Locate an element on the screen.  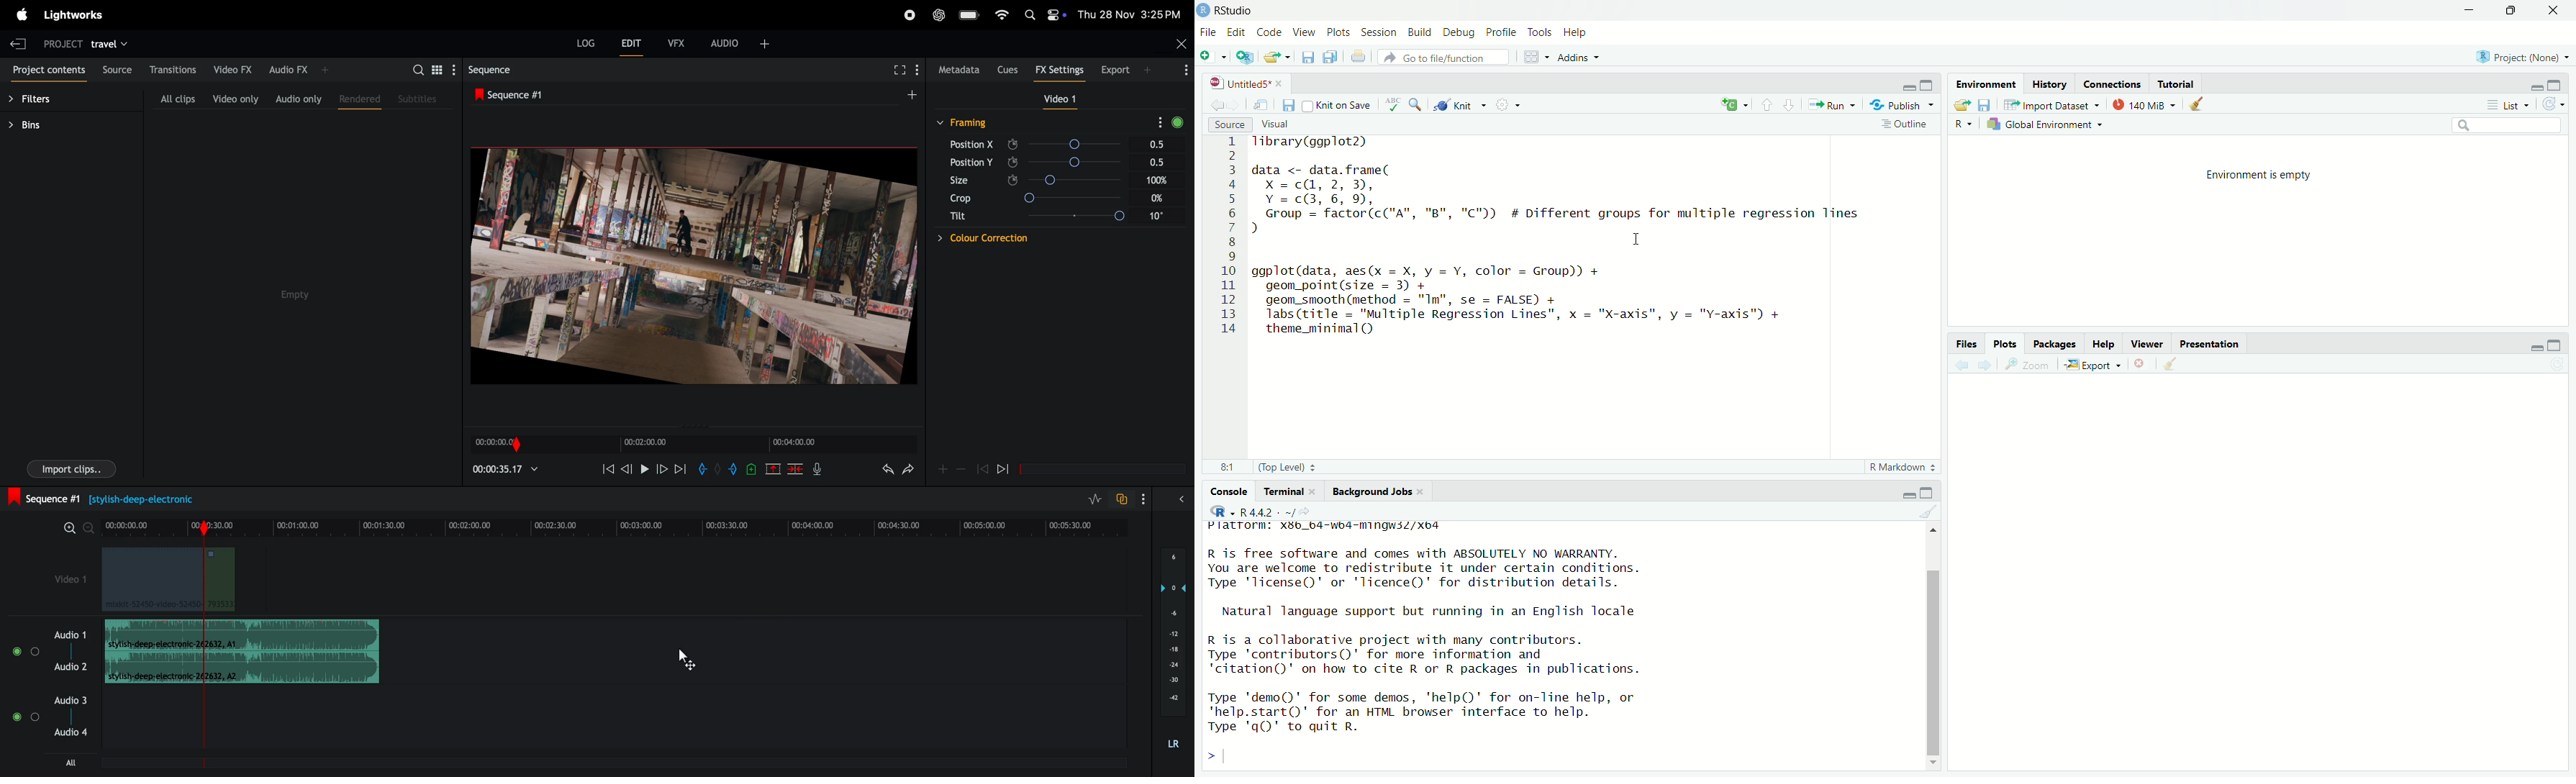
‘Go to file/function is located at coordinates (1441, 58).